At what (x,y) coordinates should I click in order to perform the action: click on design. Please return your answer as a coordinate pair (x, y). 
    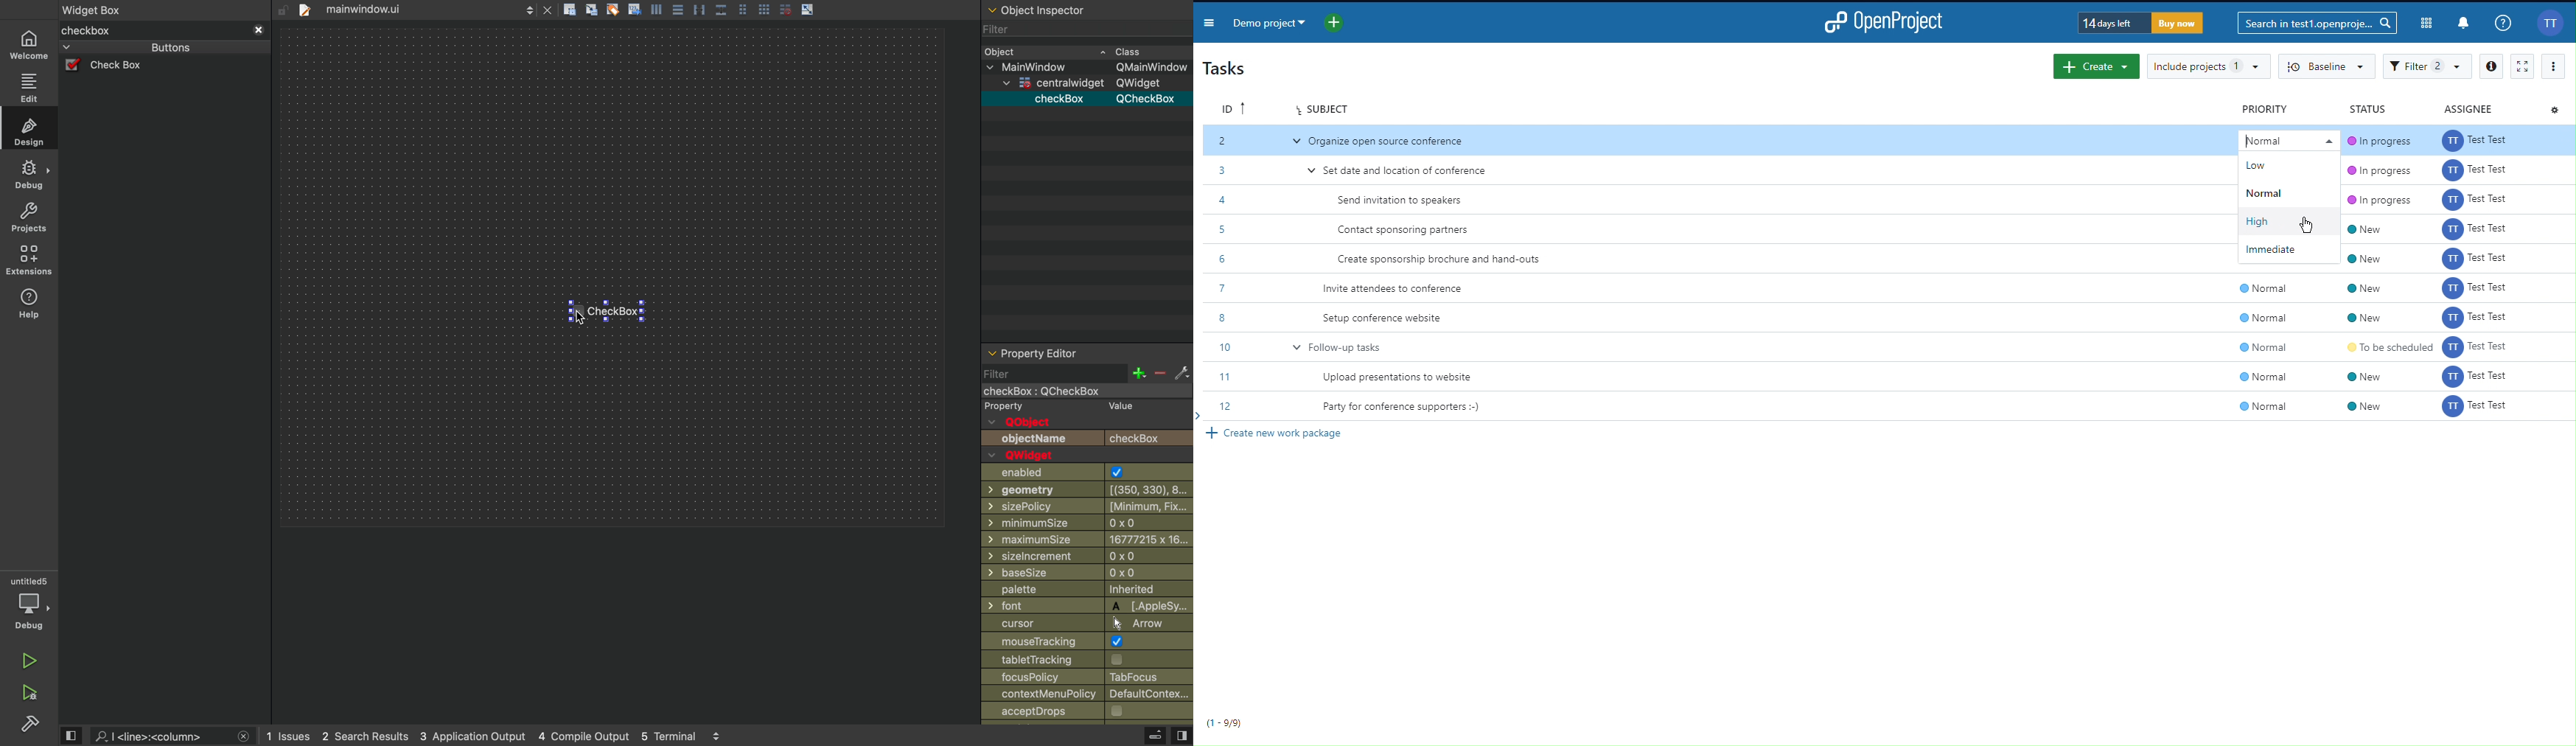
    Looking at the image, I should click on (29, 131).